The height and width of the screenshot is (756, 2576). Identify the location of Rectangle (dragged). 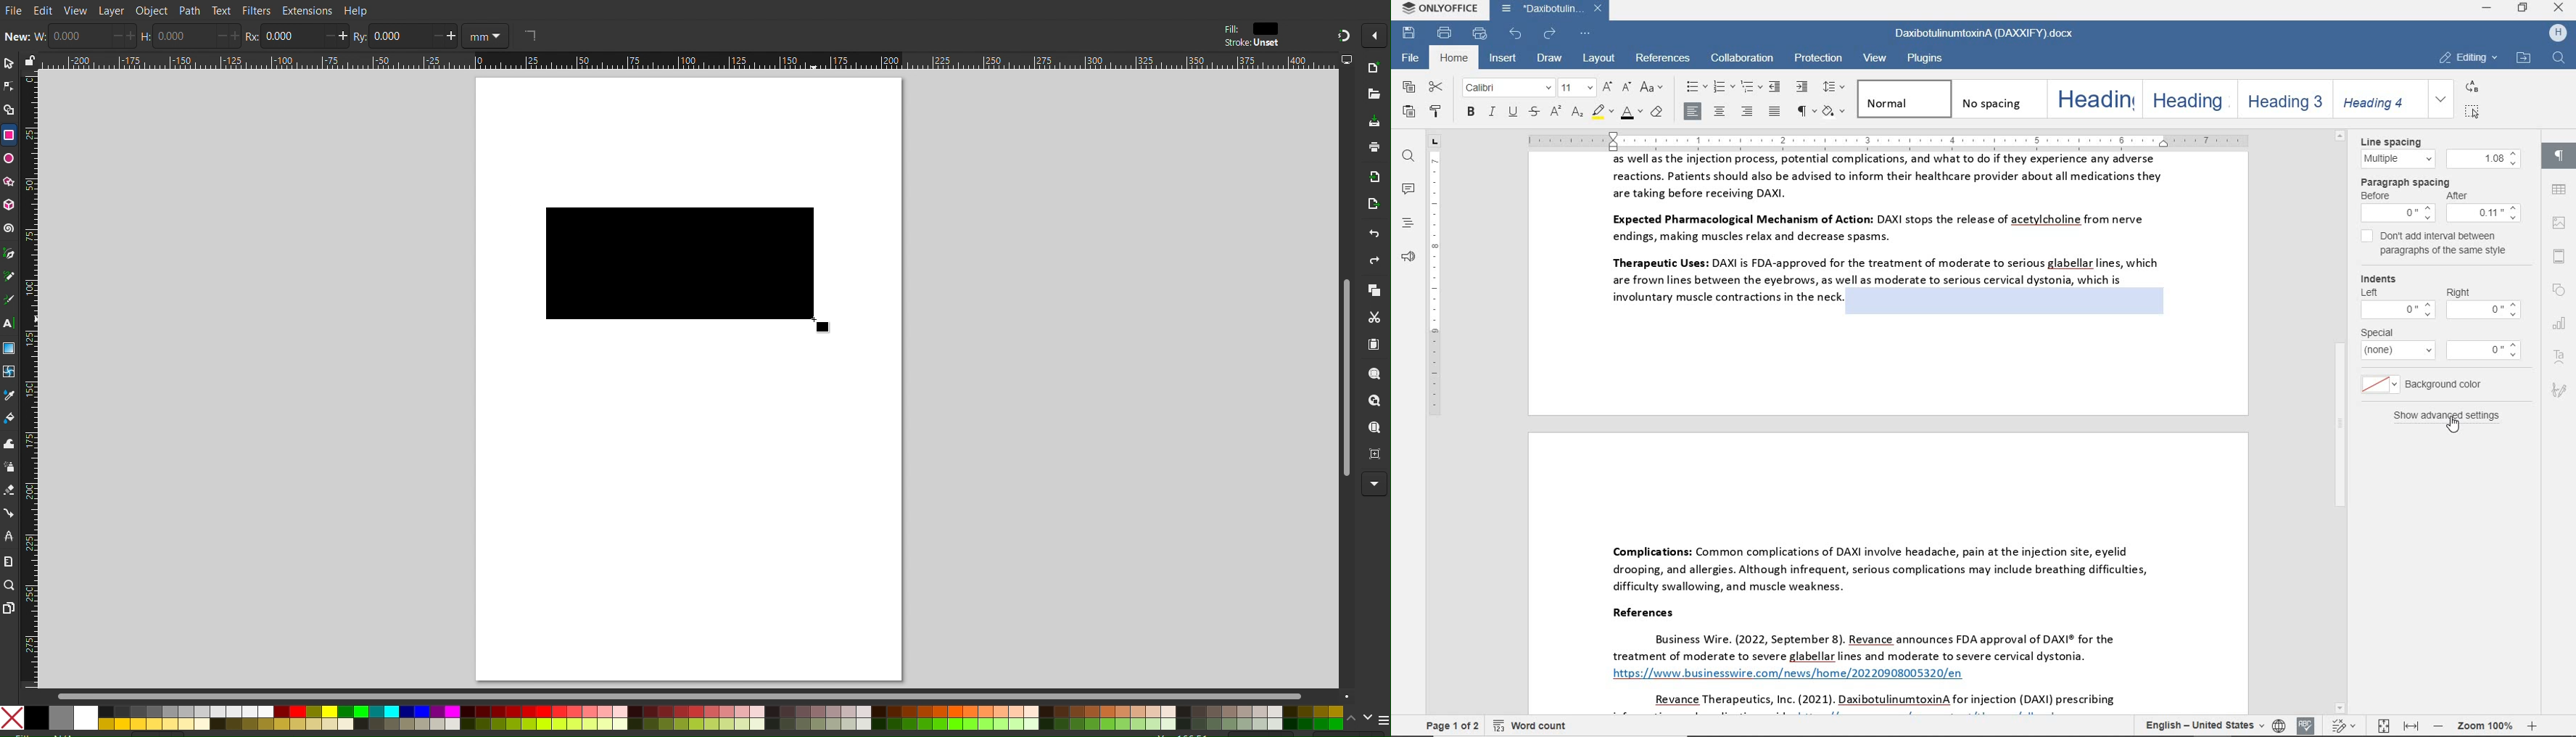
(689, 268).